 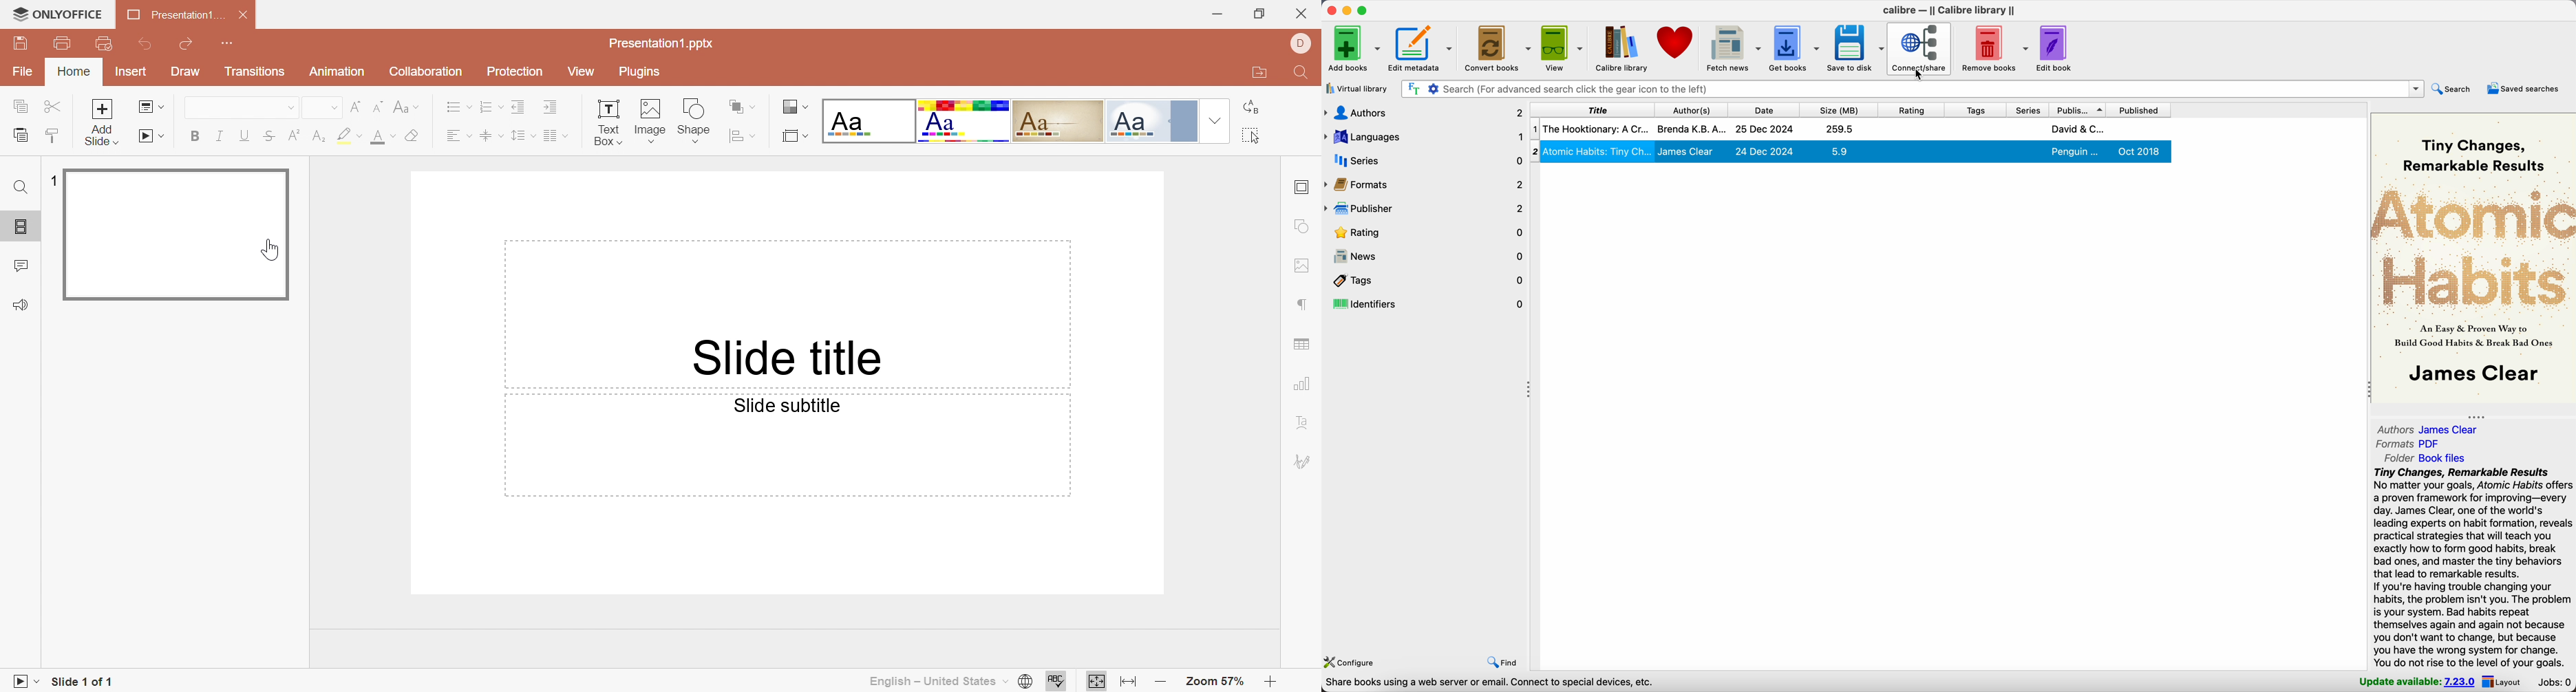 I want to click on 2| Atomic Habits: Tiny Ch..., so click(x=1598, y=151).